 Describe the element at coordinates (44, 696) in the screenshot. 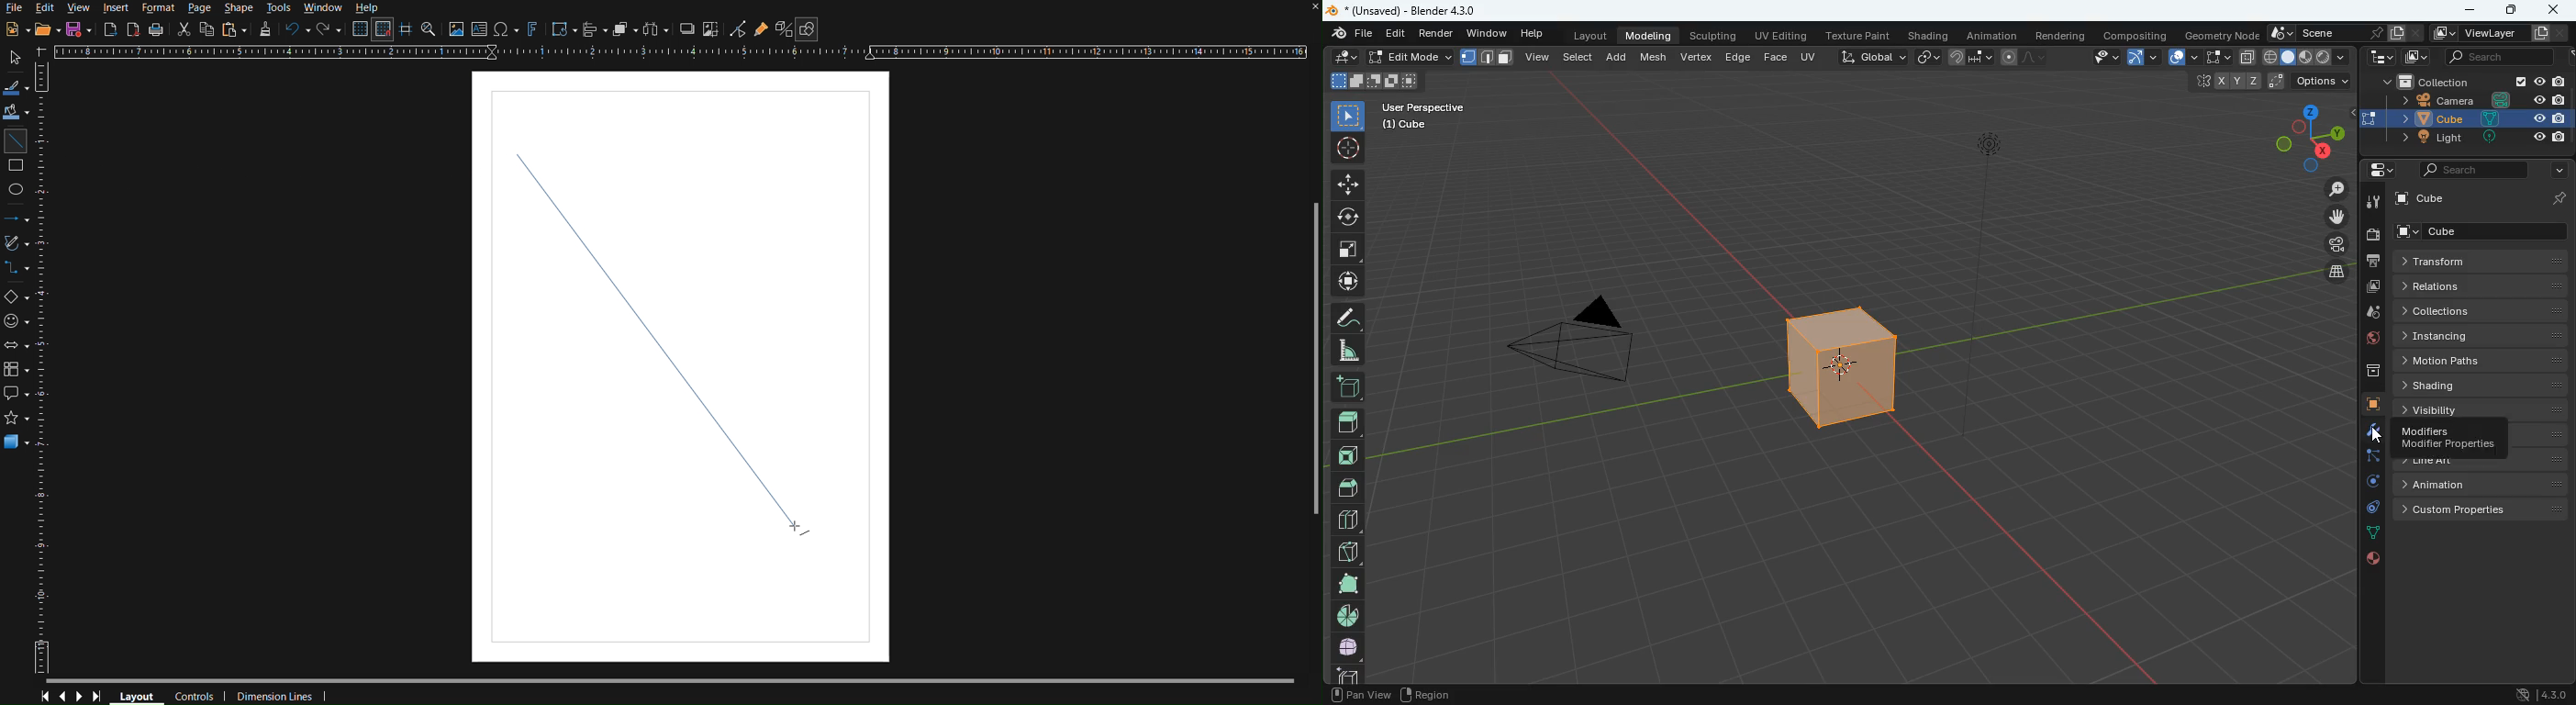

I see `First` at that location.